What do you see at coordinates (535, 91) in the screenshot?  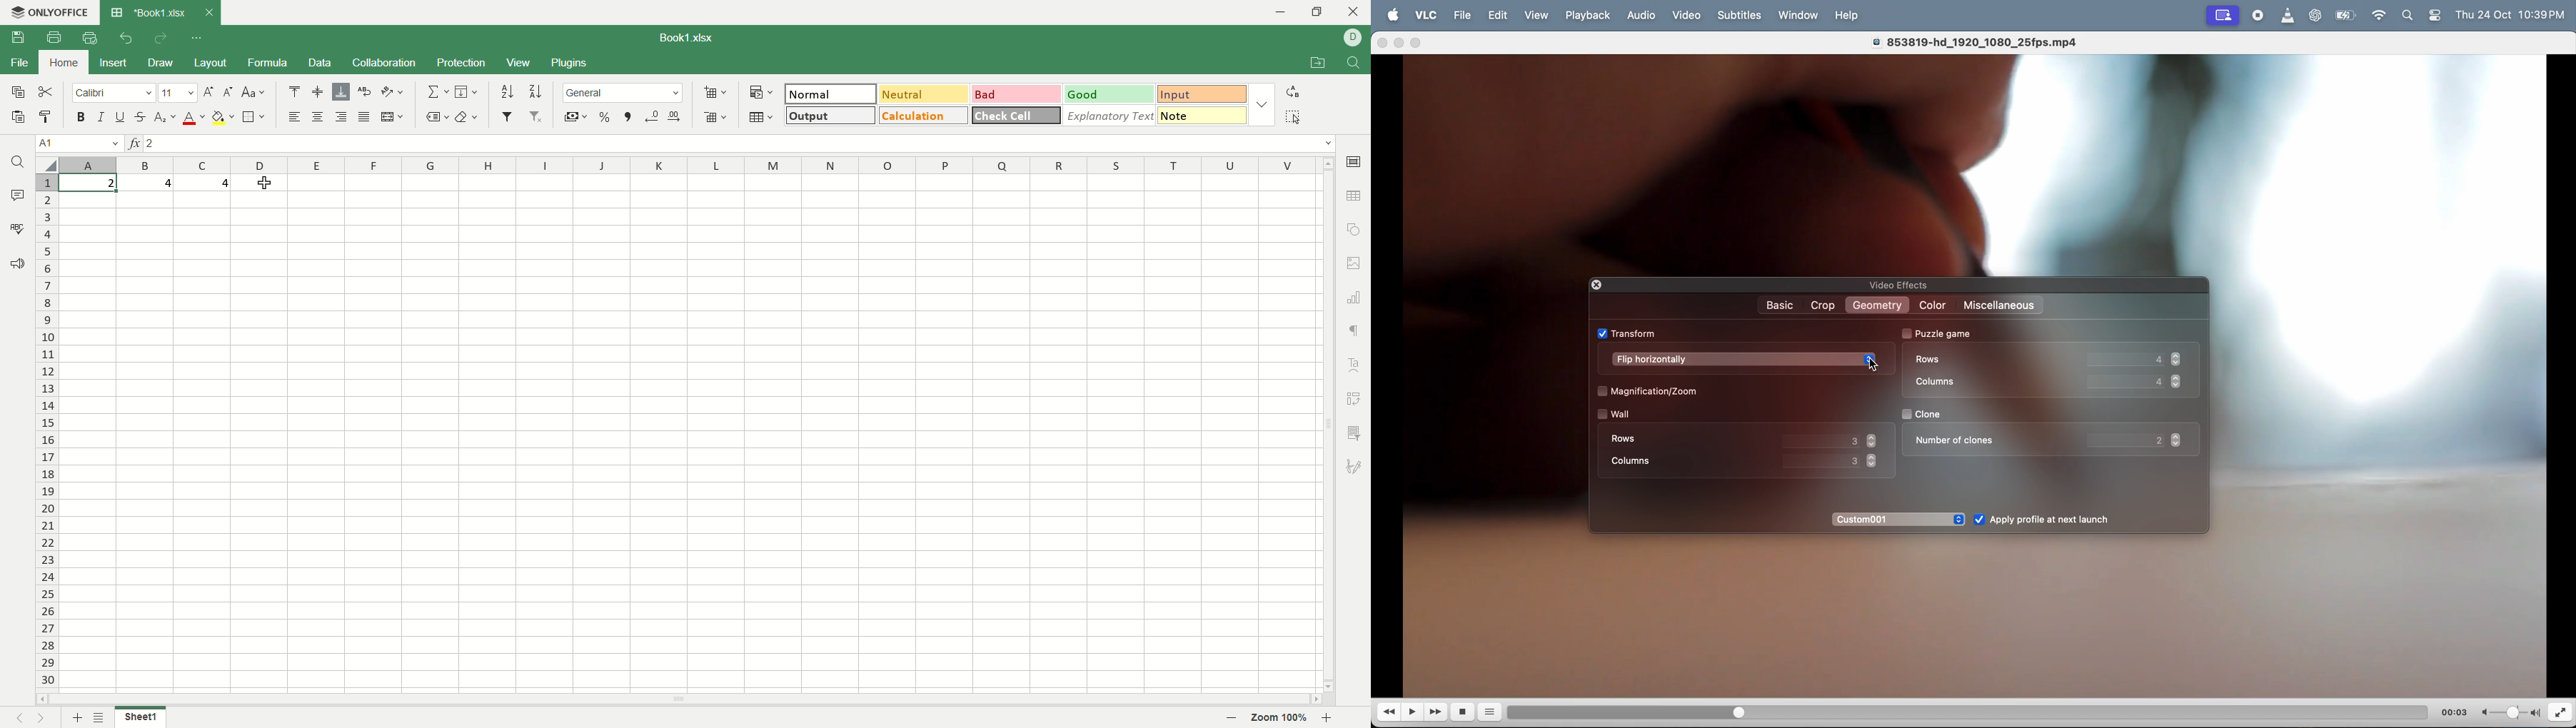 I see `sort descending` at bounding box center [535, 91].